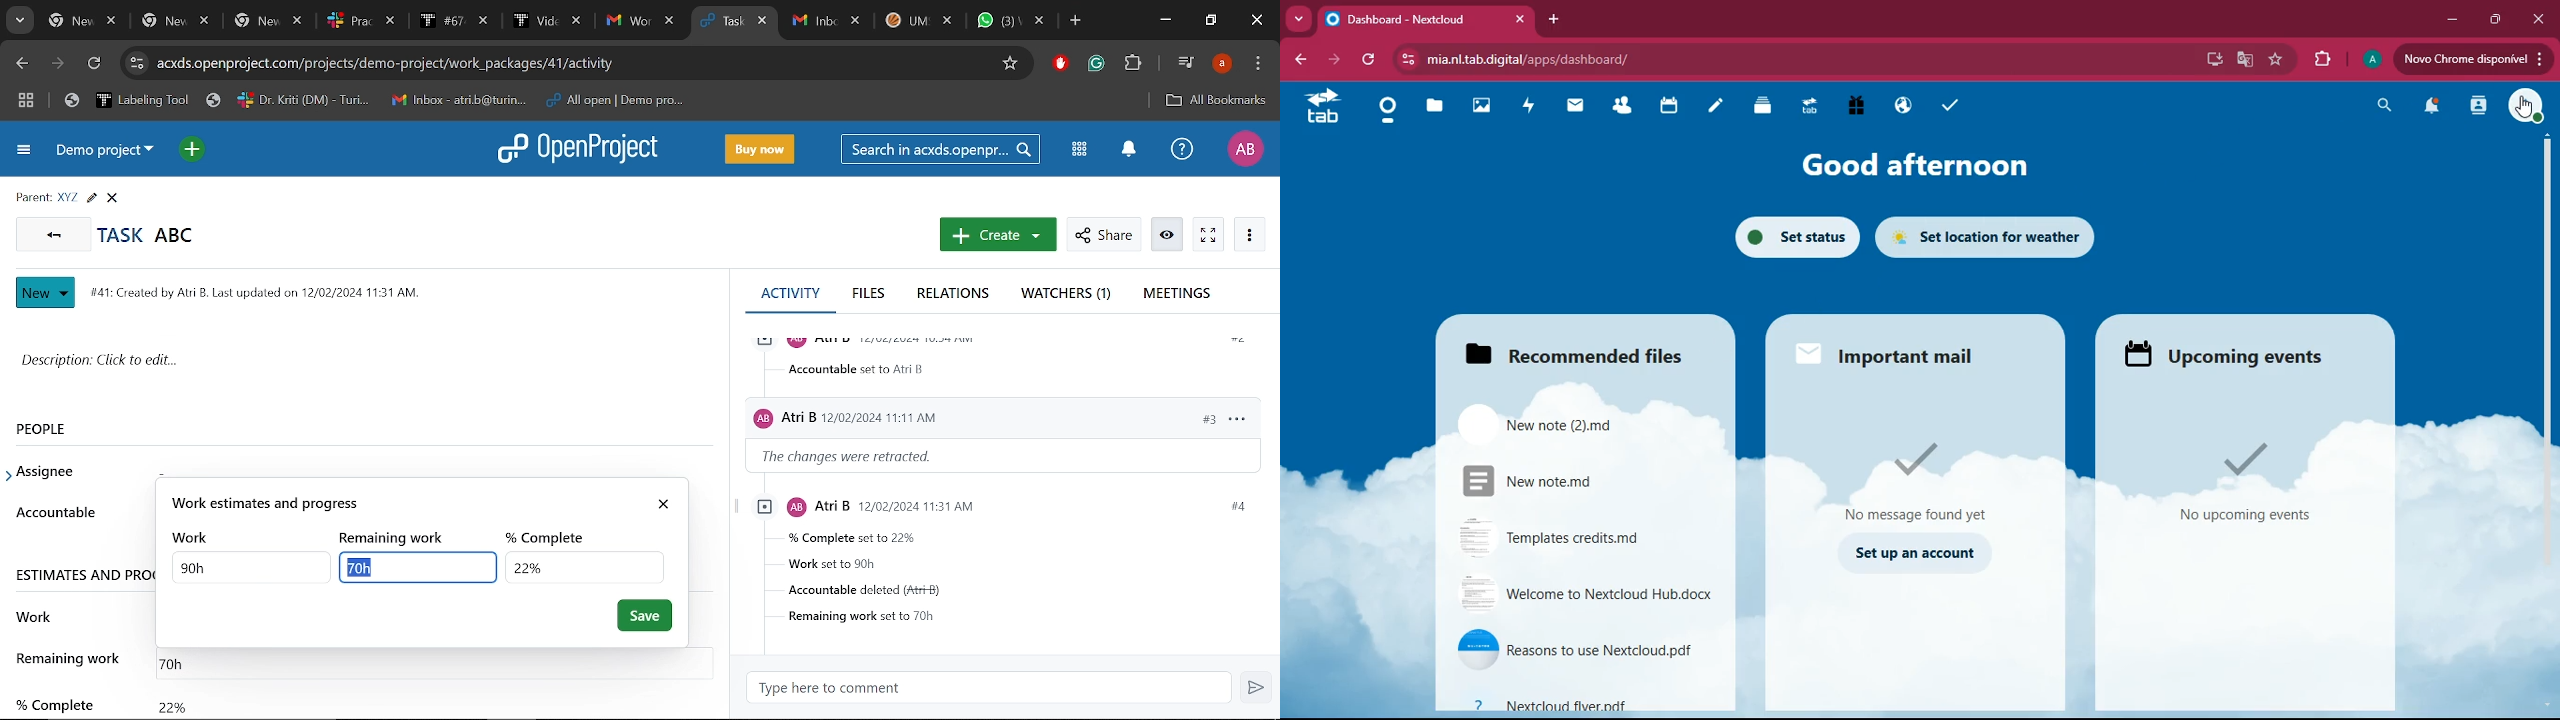 This screenshot has width=2576, height=728. What do you see at coordinates (63, 428) in the screenshot?
I see `People` at bounding box center [63, 428].